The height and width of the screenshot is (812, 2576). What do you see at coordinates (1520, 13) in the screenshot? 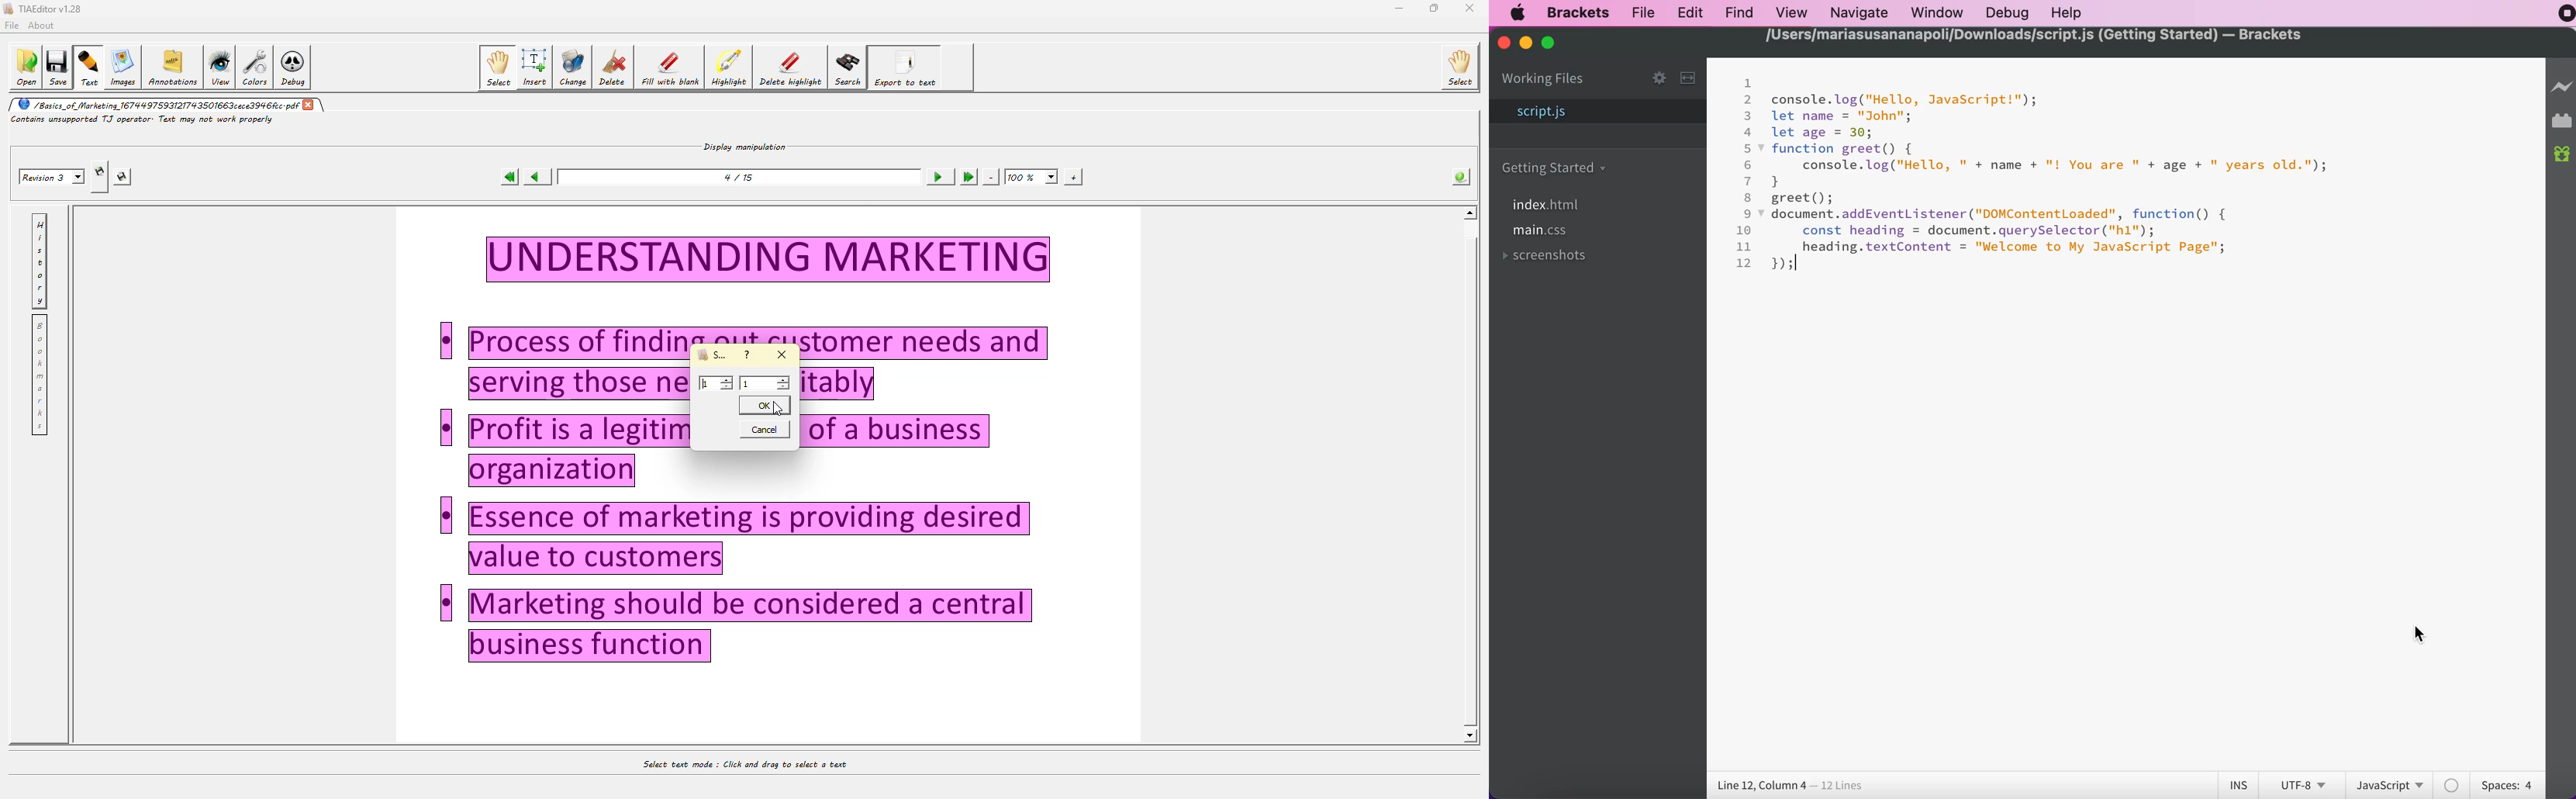
I see `mac logo` at bounding box center [1520, 13].